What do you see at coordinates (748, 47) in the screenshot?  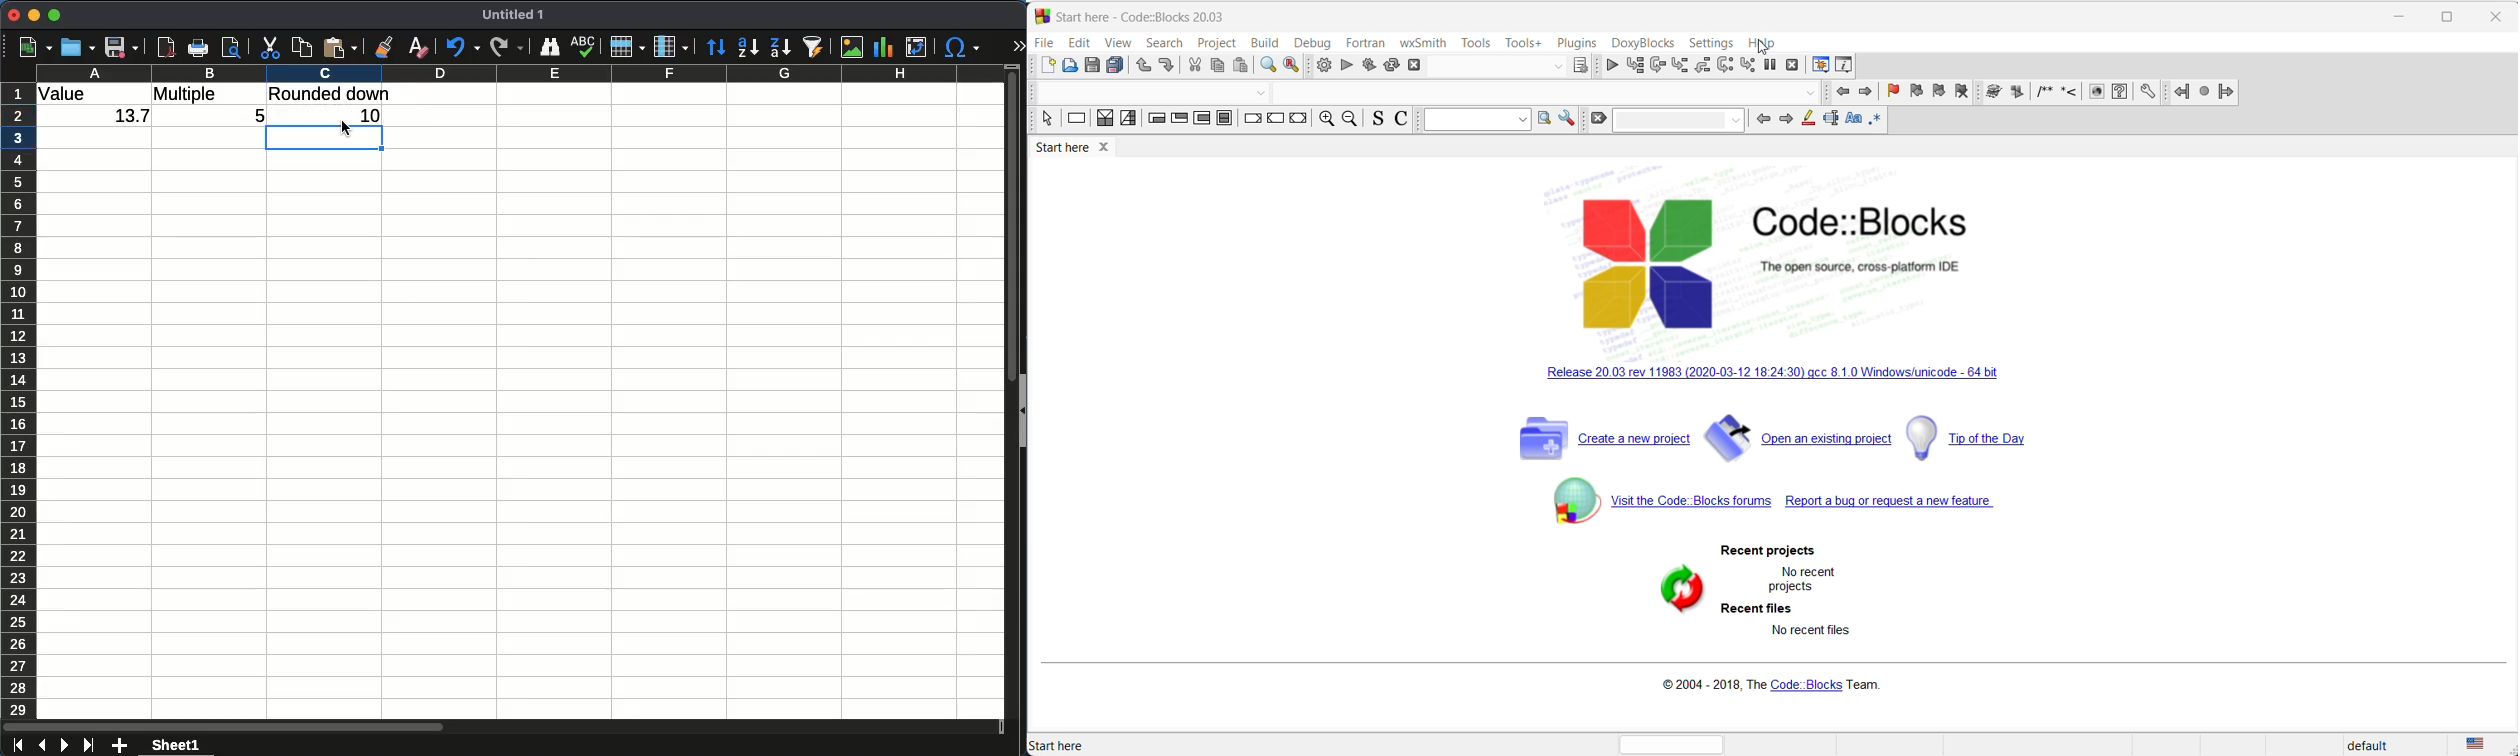 I see `ascending` at bounding box center [748, 47].